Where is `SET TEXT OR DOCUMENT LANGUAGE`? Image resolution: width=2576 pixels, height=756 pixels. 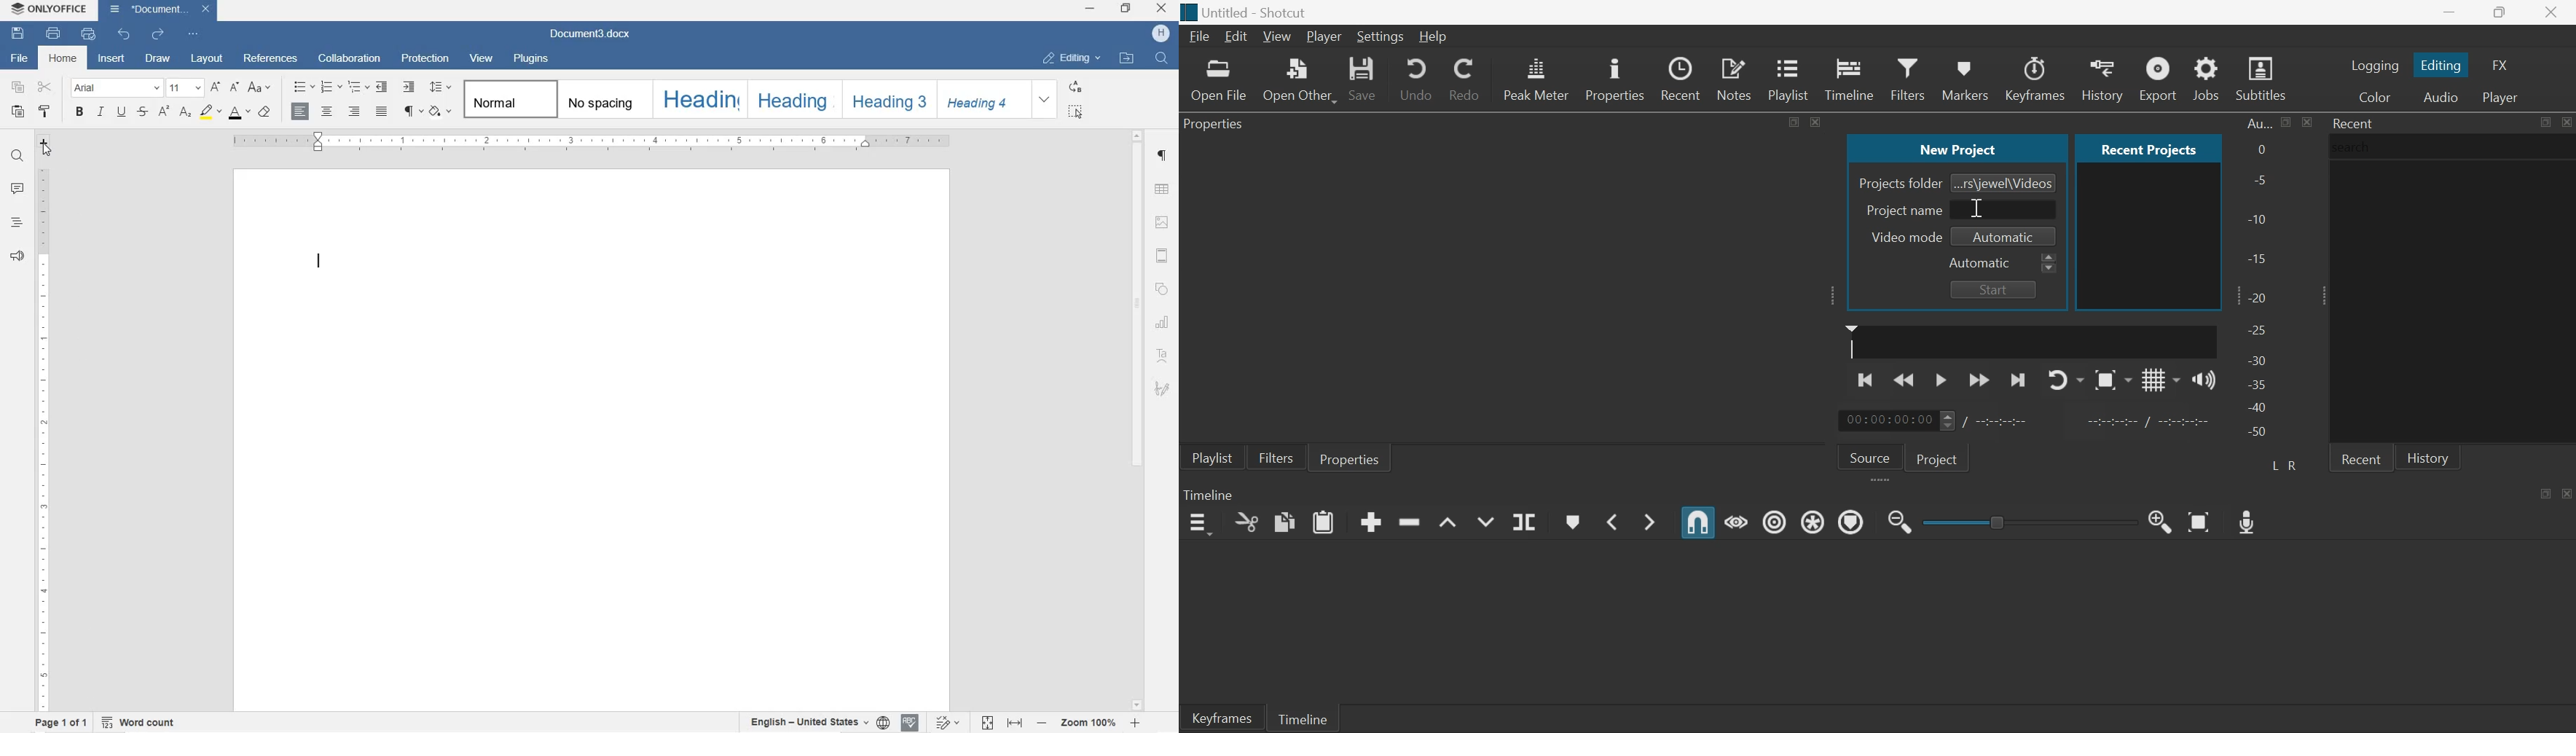
SET TEXT OR DOCUMENT LANGUAGE is located at coordinates (814, 722).